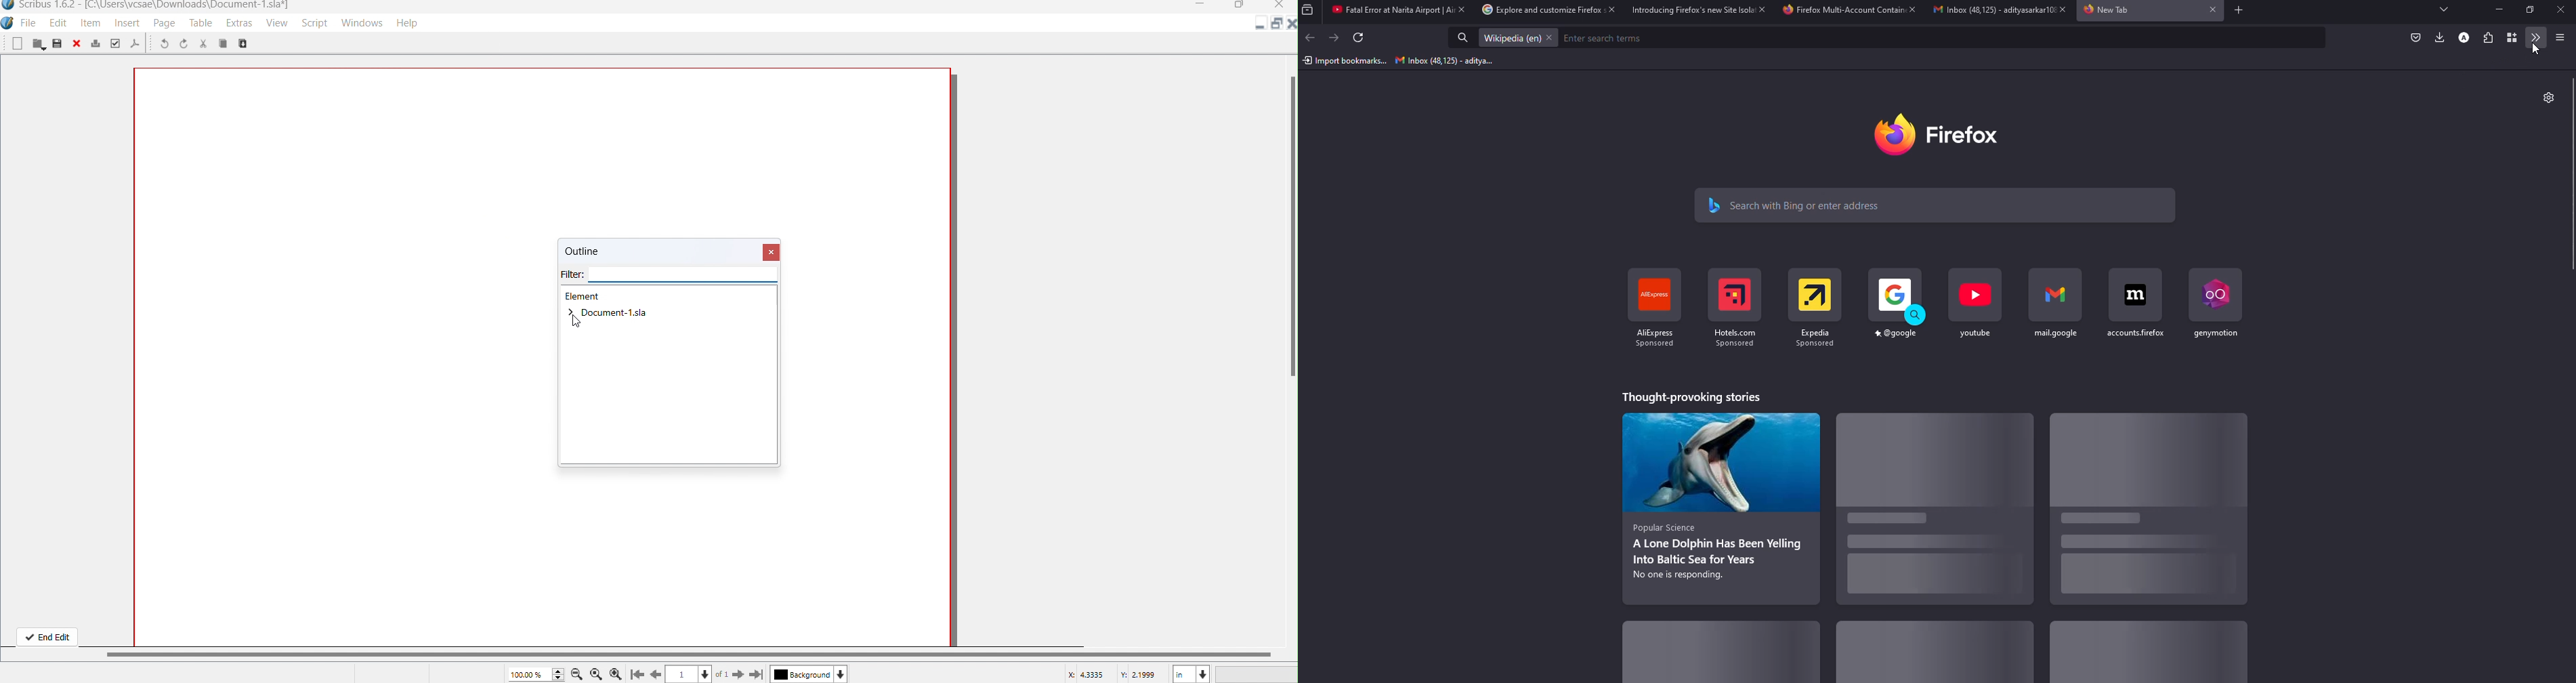  What do you see at coordinates (1935, 655) in the screenshot?
I see `stories` at bounding box center [1935, 655].